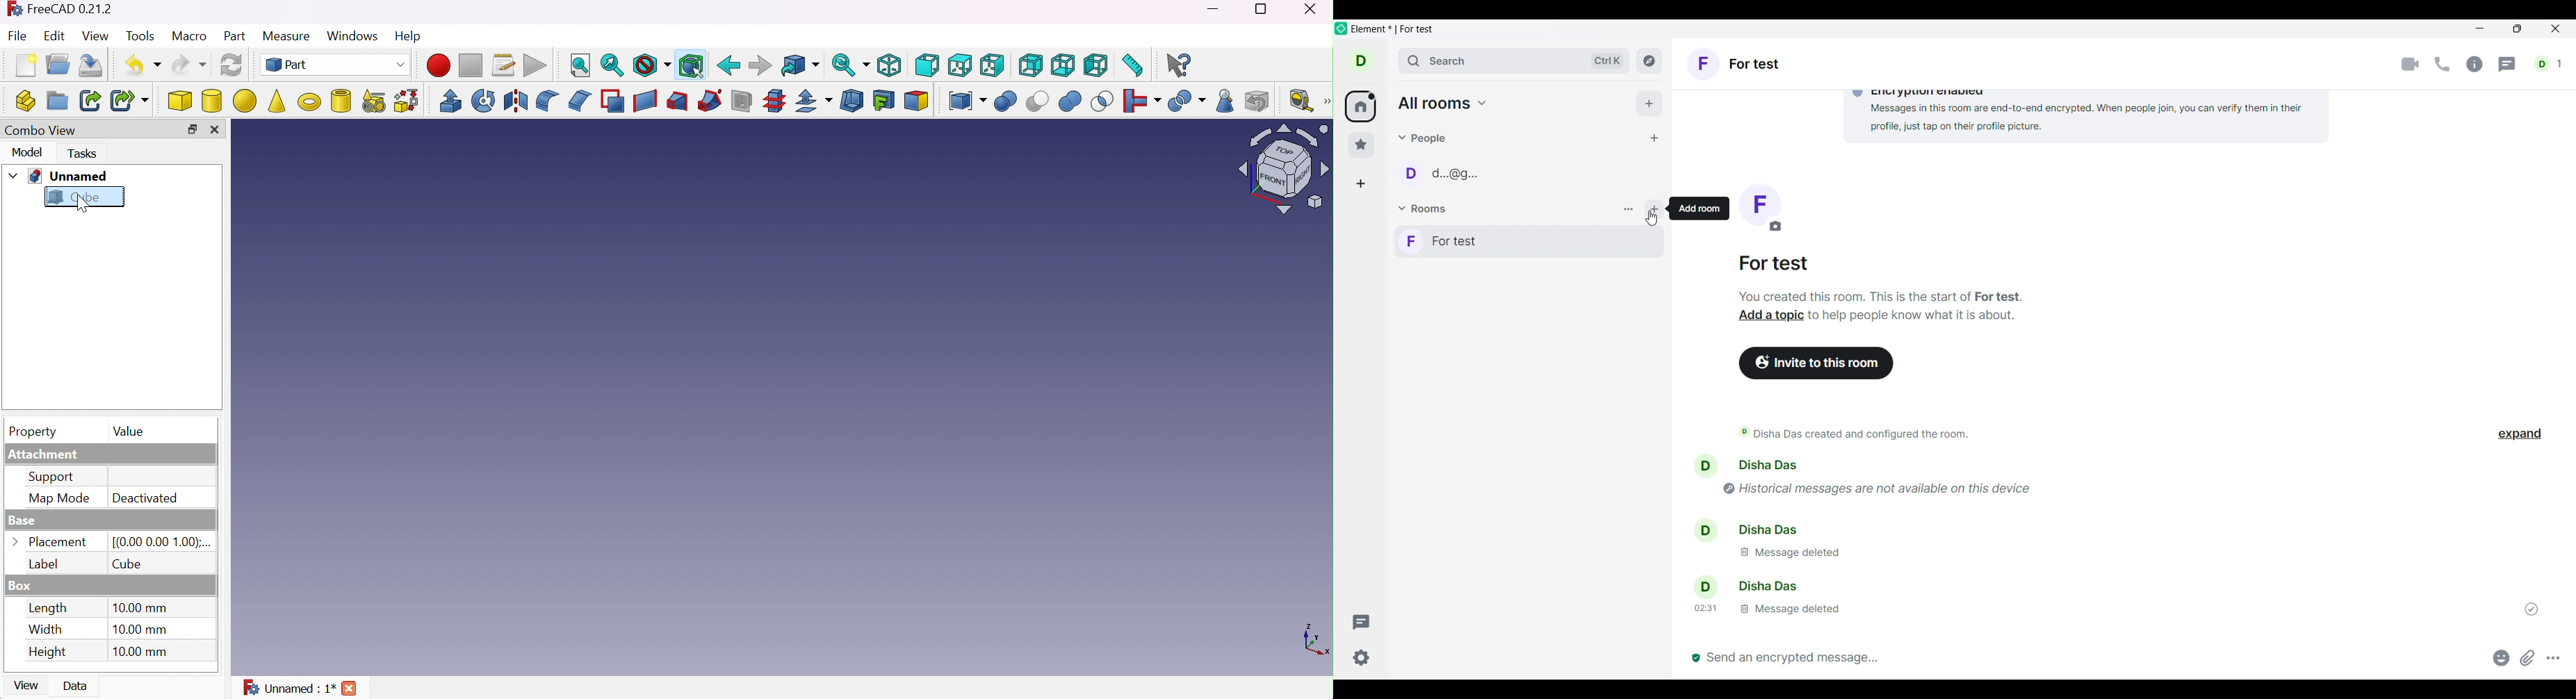 The image size is (2576, 700). I want to click on Minimize, so click(2481, 30).